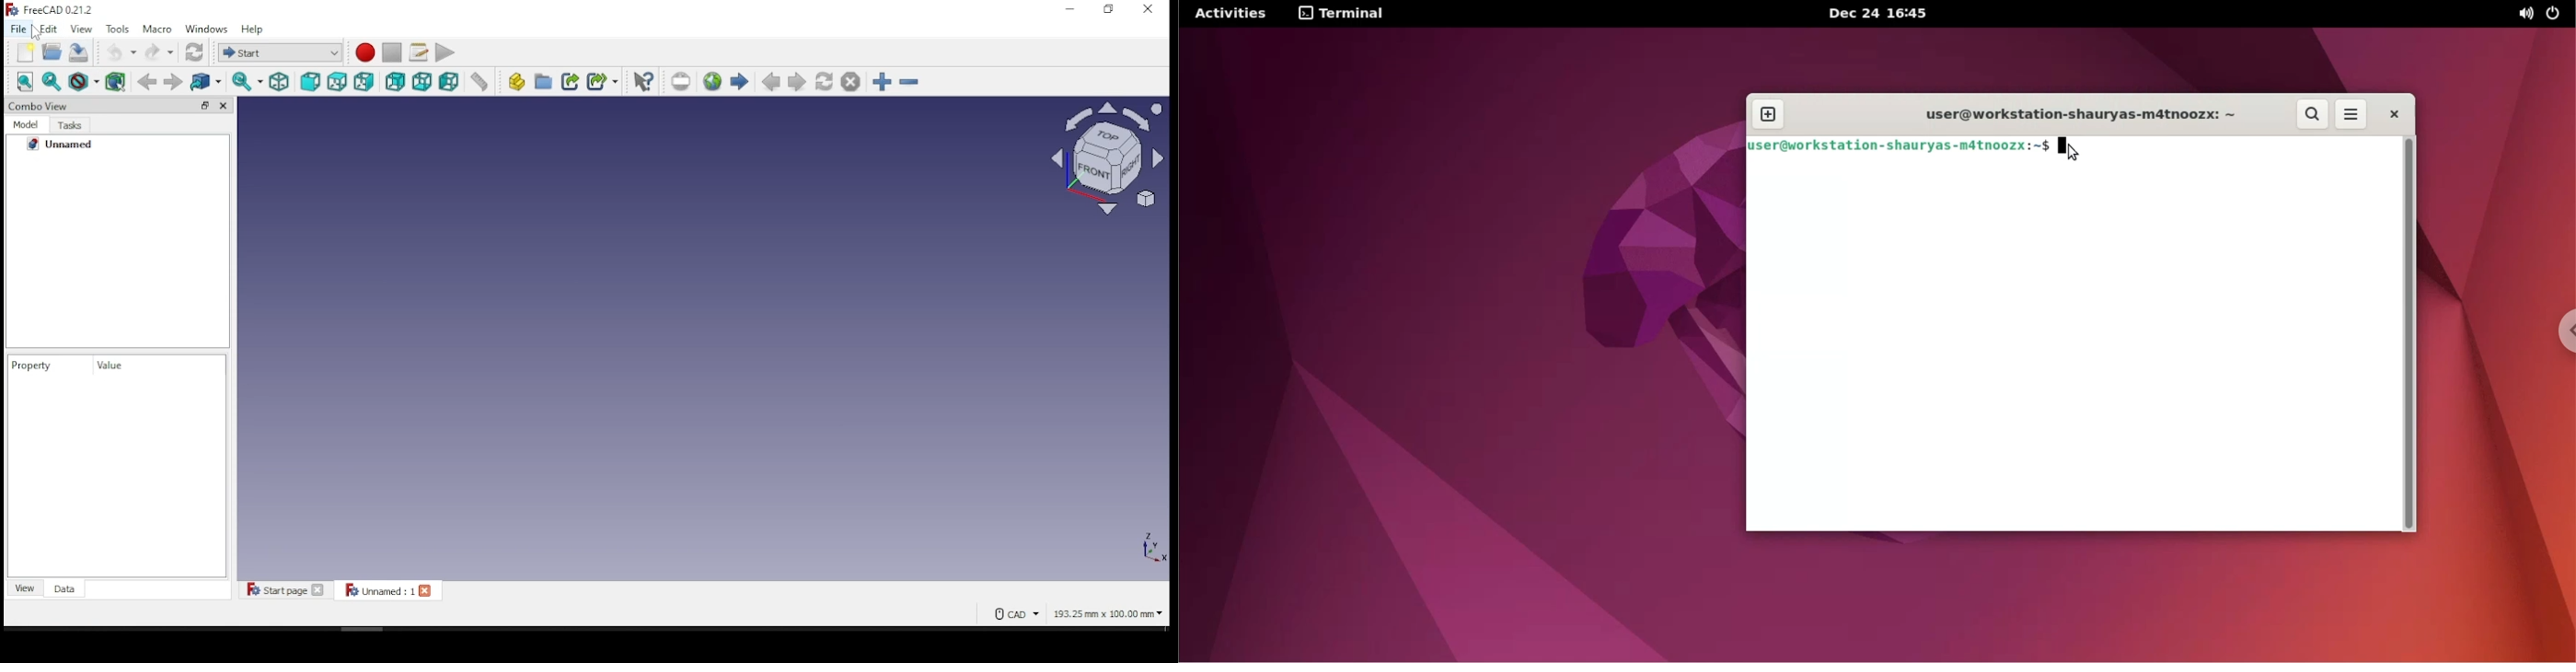 The width and height of the screenshot is (2576, 672). I want to click on execute macros, so click(444, 53).